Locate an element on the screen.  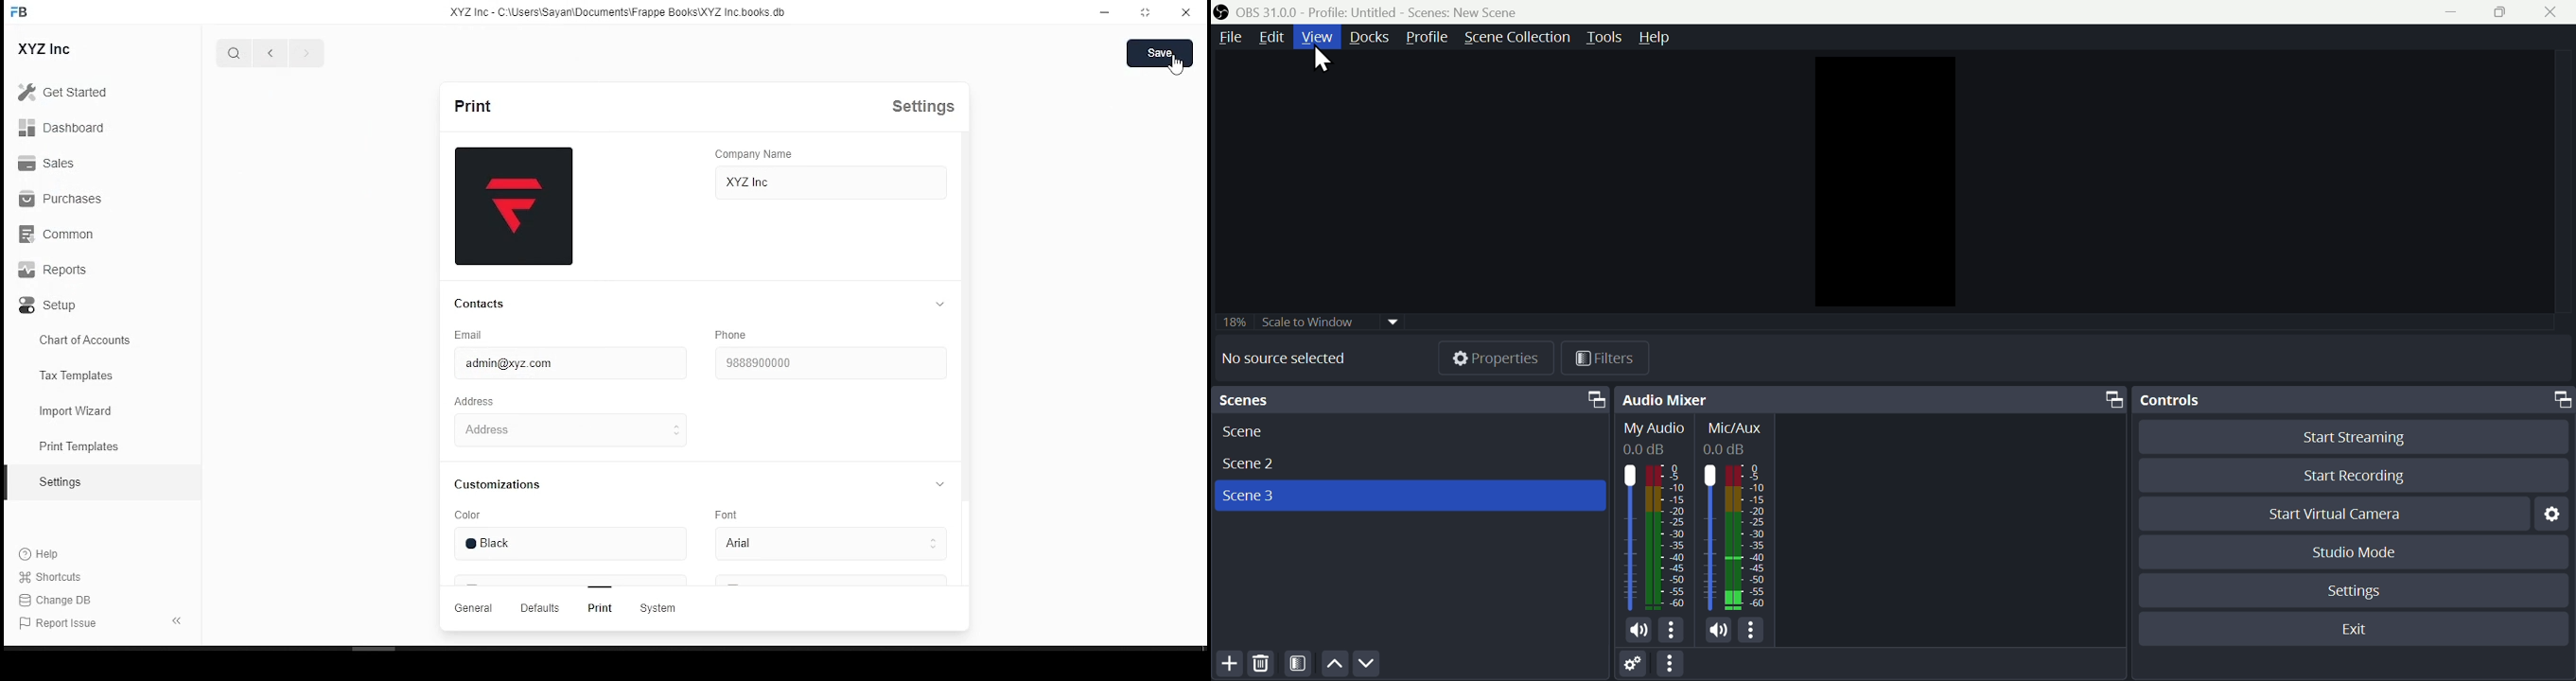
Start virtual camera is located at coordinates (2334, 511).